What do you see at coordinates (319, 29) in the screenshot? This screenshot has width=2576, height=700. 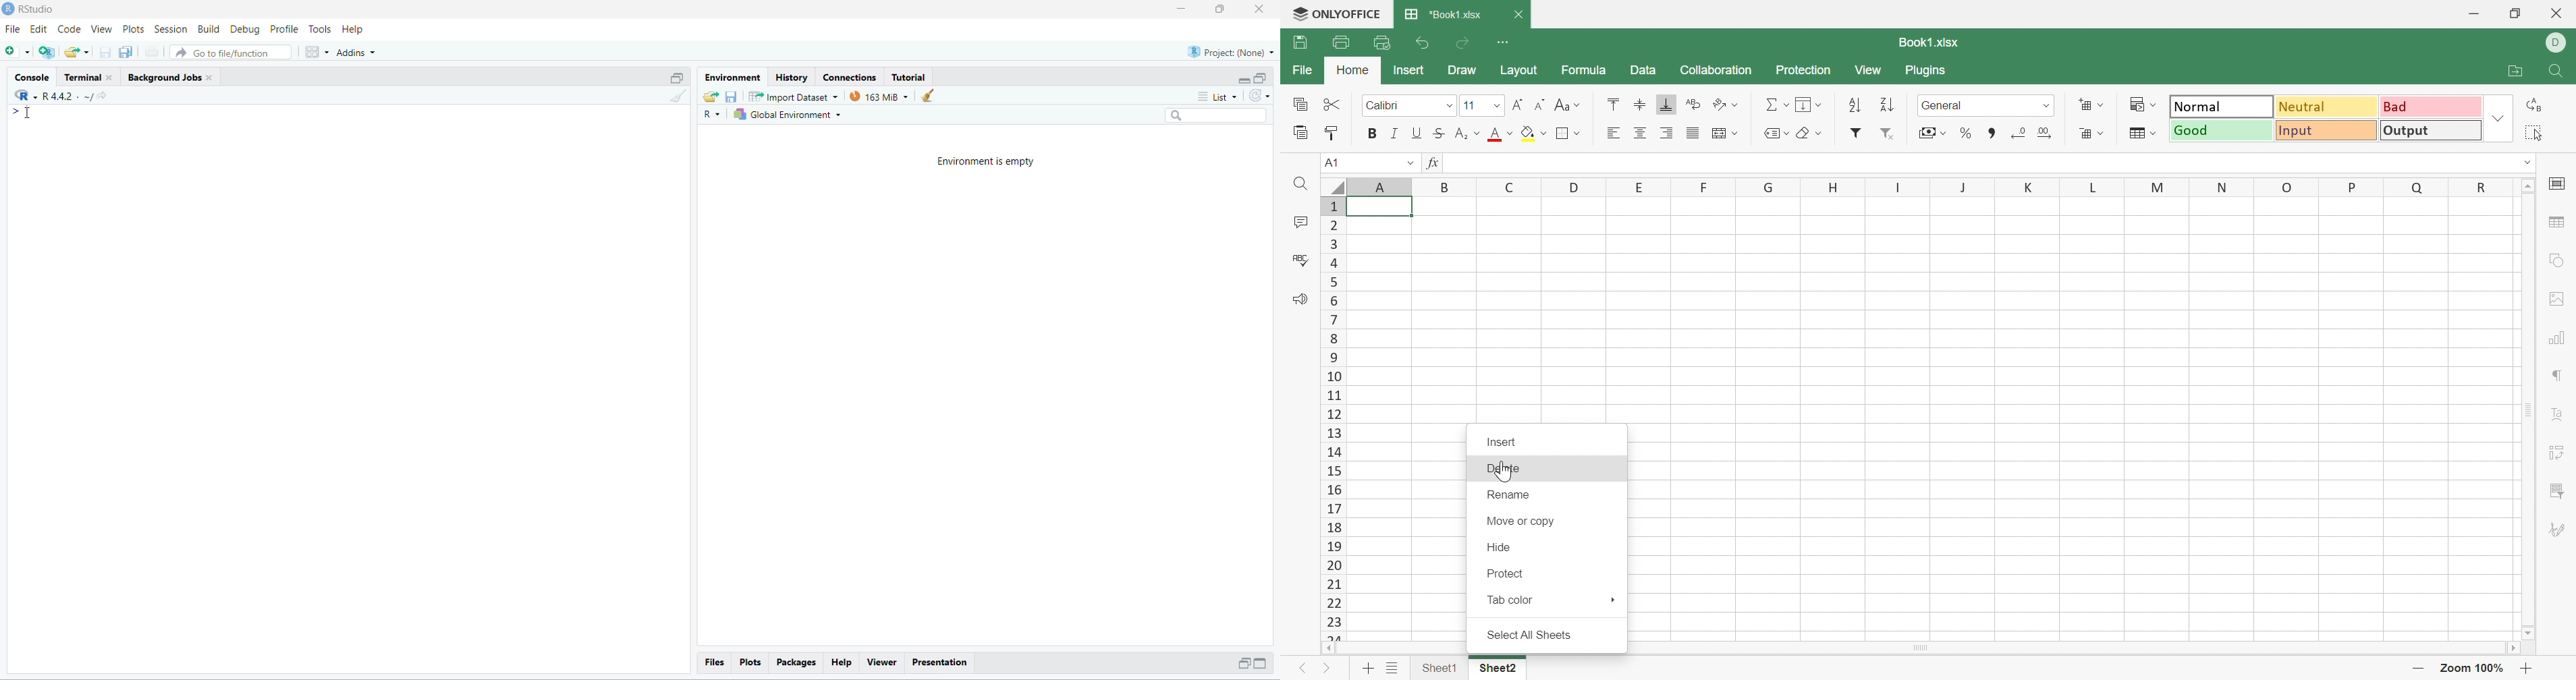 I see `Tools` at bounding box center [319, 29].